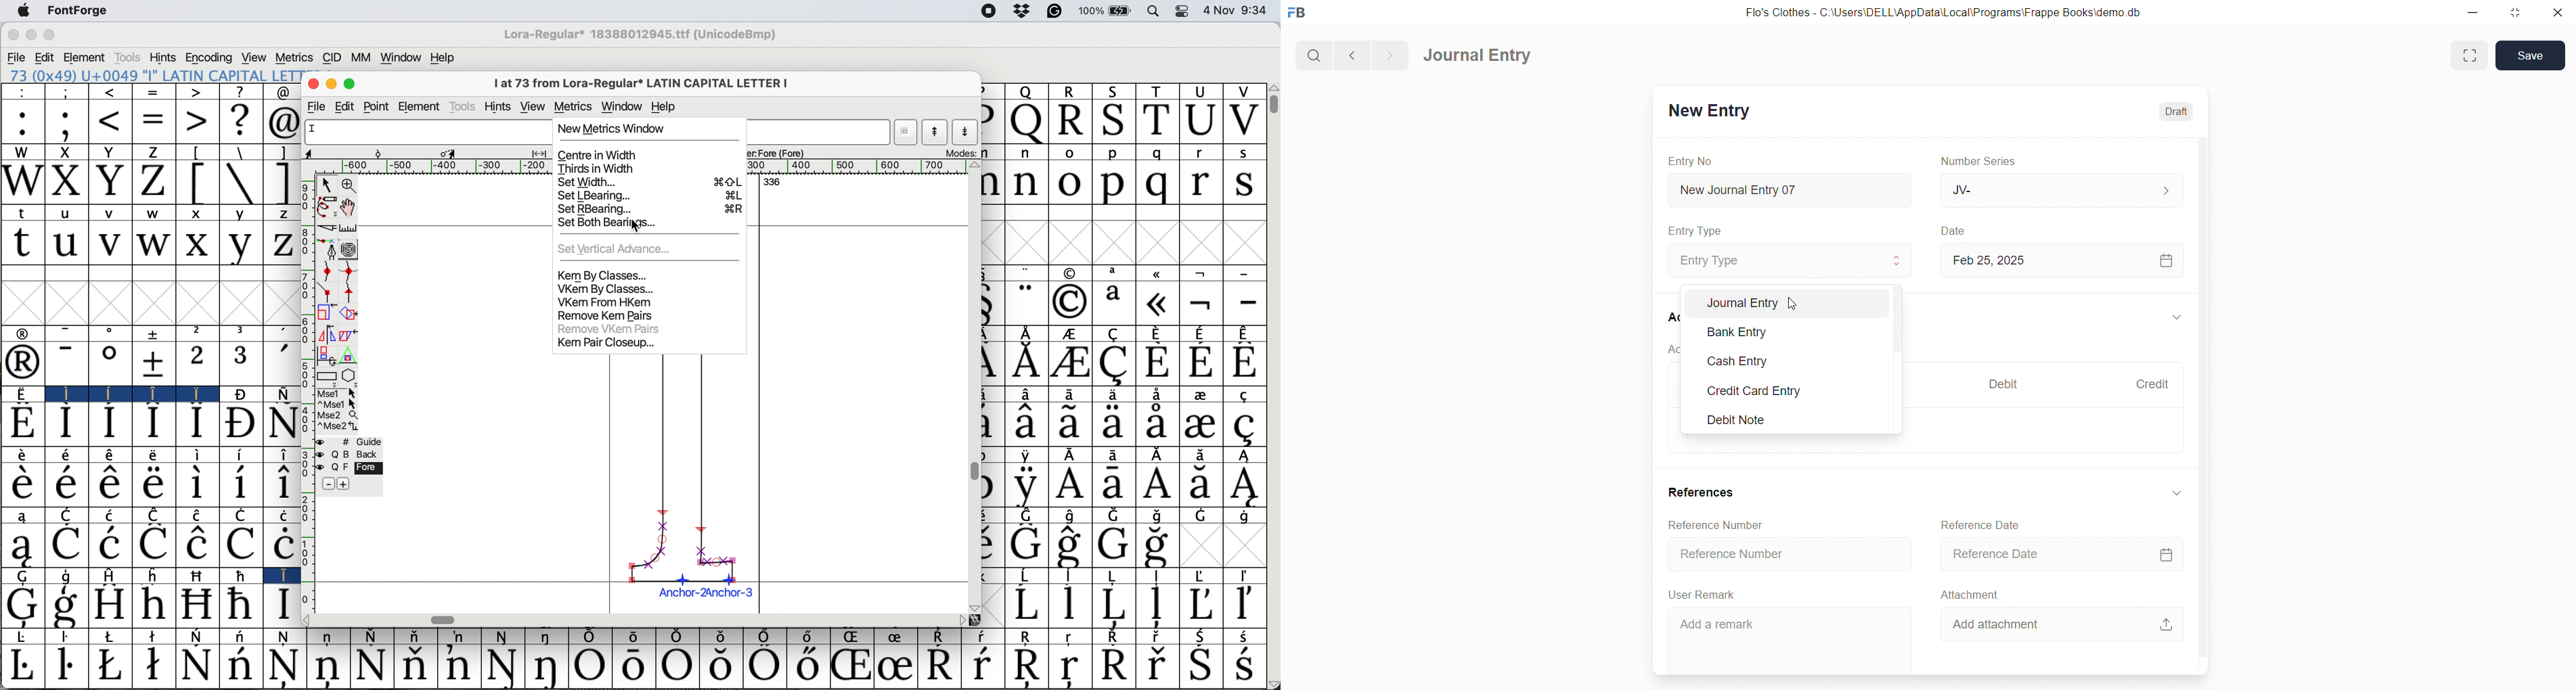 Image resolution: width=2576 pixels, height=700 pixels. What do you see at coordinates (574, 105) in the screenshot?
I see `metrics` at bounding box center [574, 105].